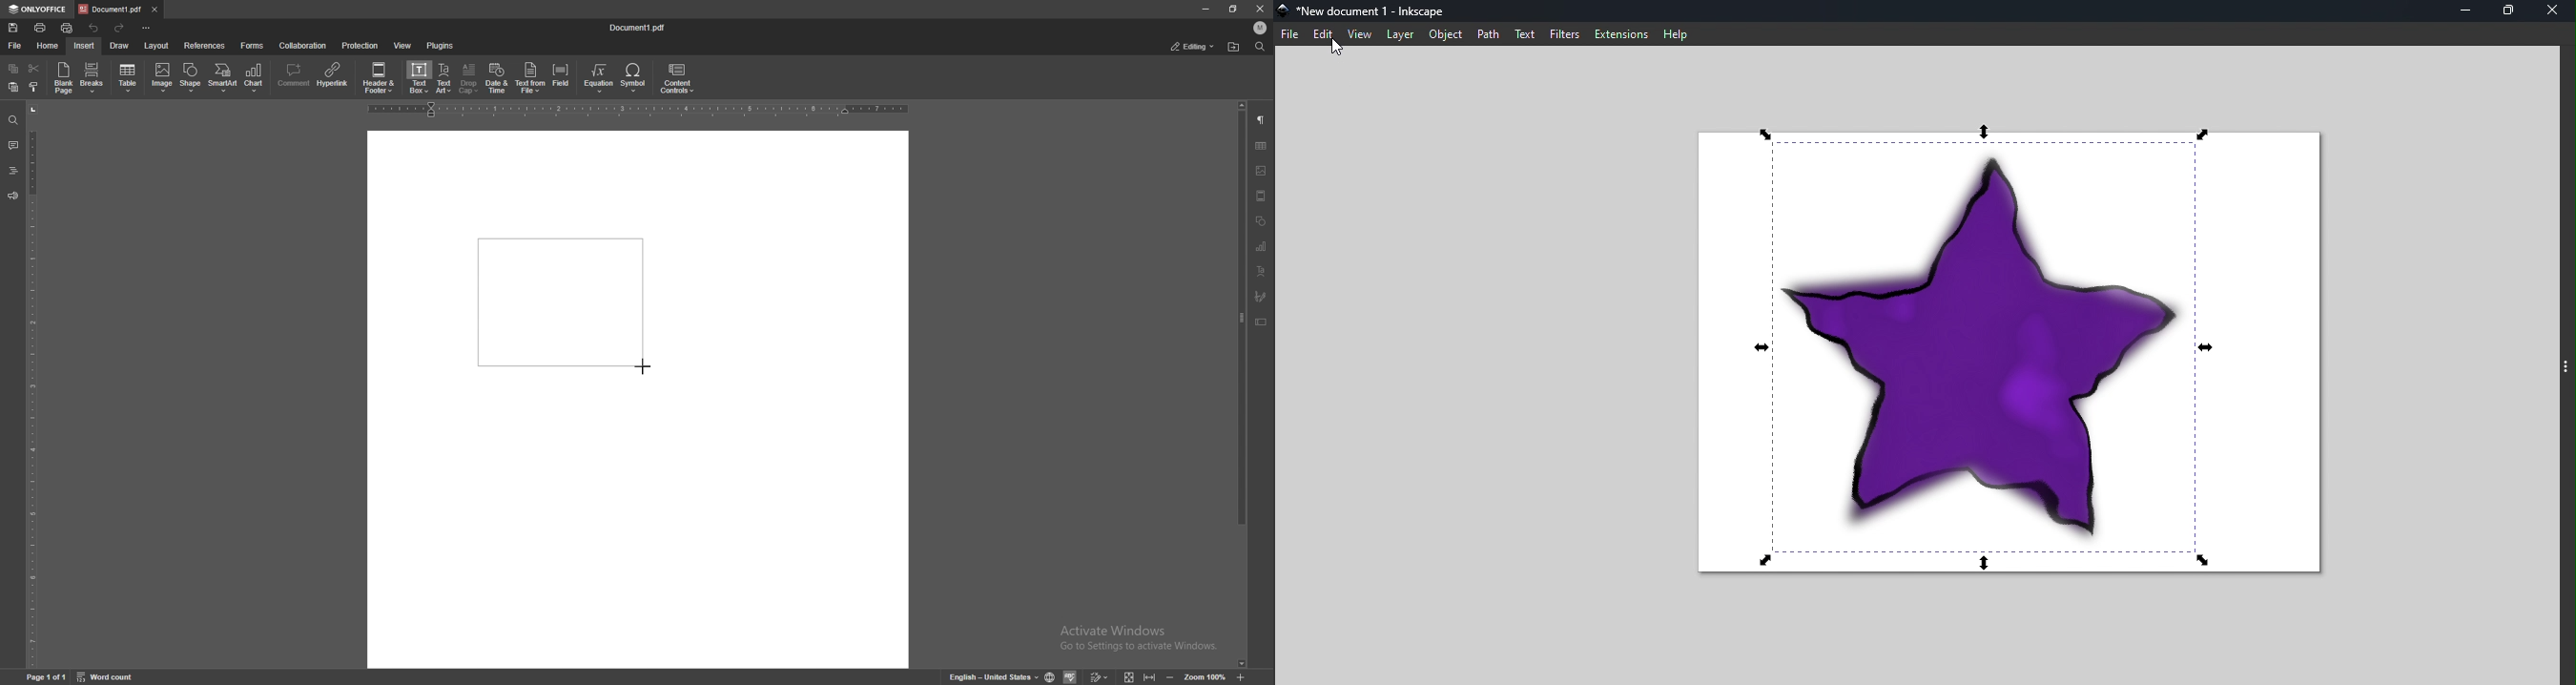 This screenshot has width=2576, height=700. Describe the element at coordinates (1400, 35) in the screenshot. I see `Layer` at that location.